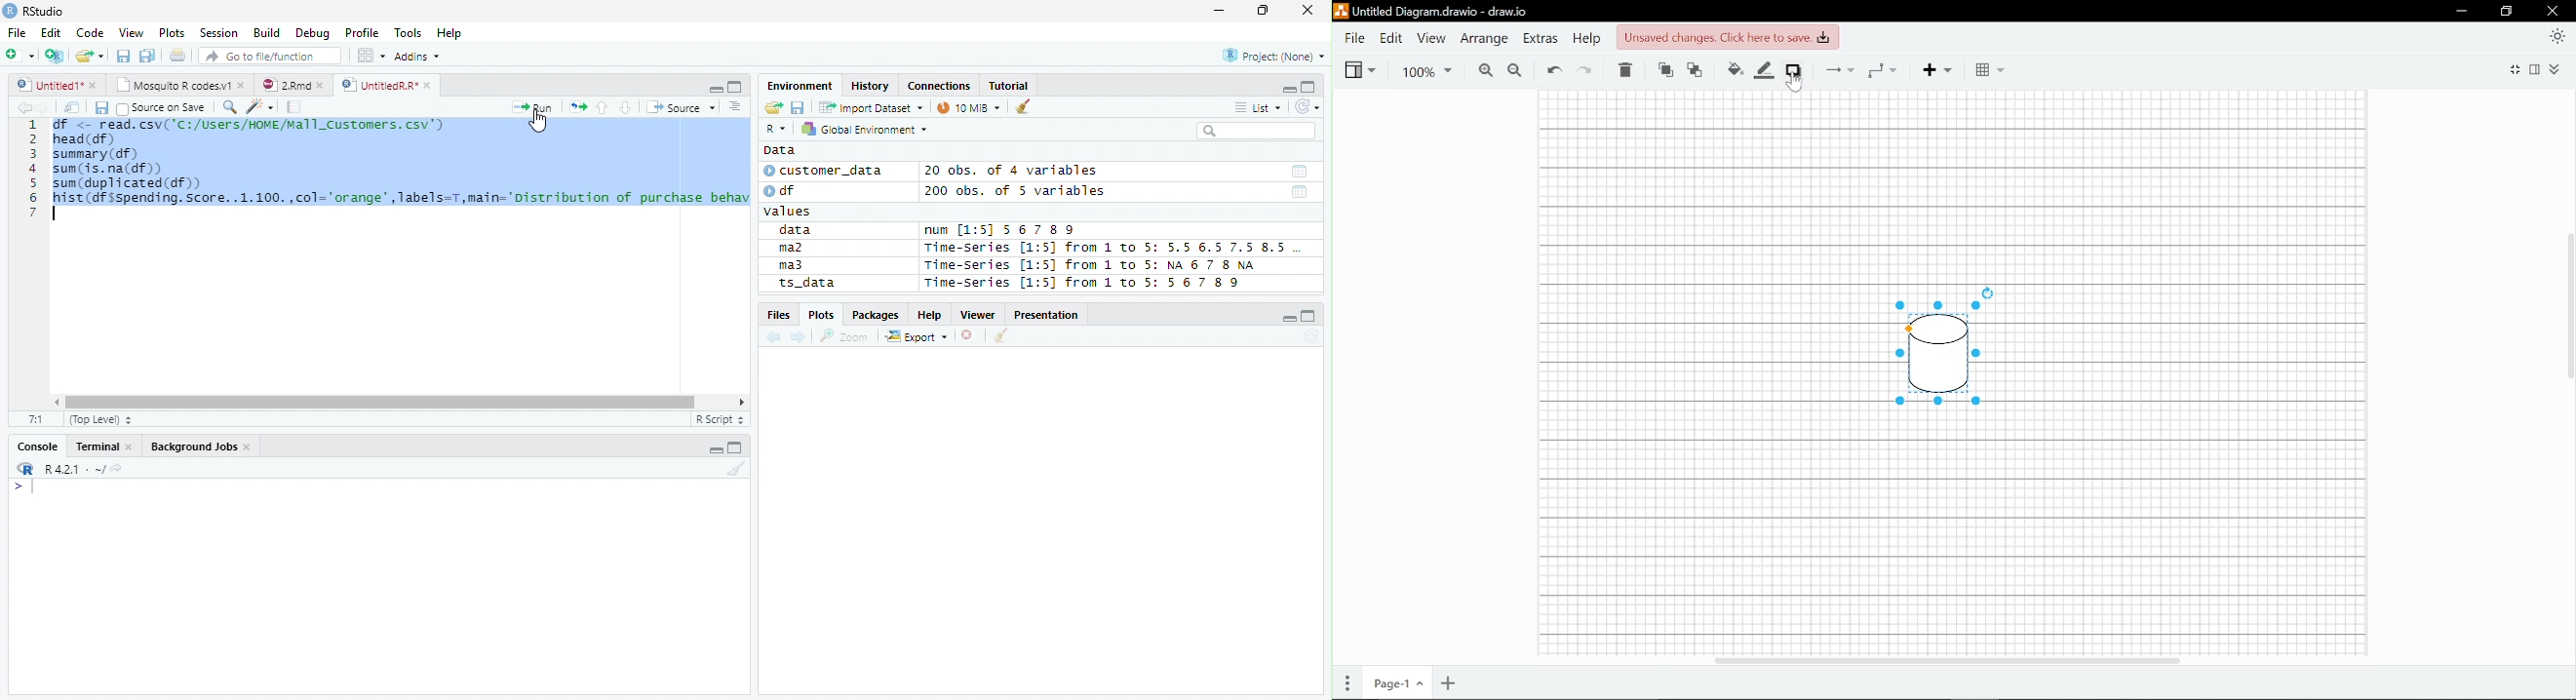  Describe the element at coordinates (917, 337) in the screenshot. I see `Export` at that location.